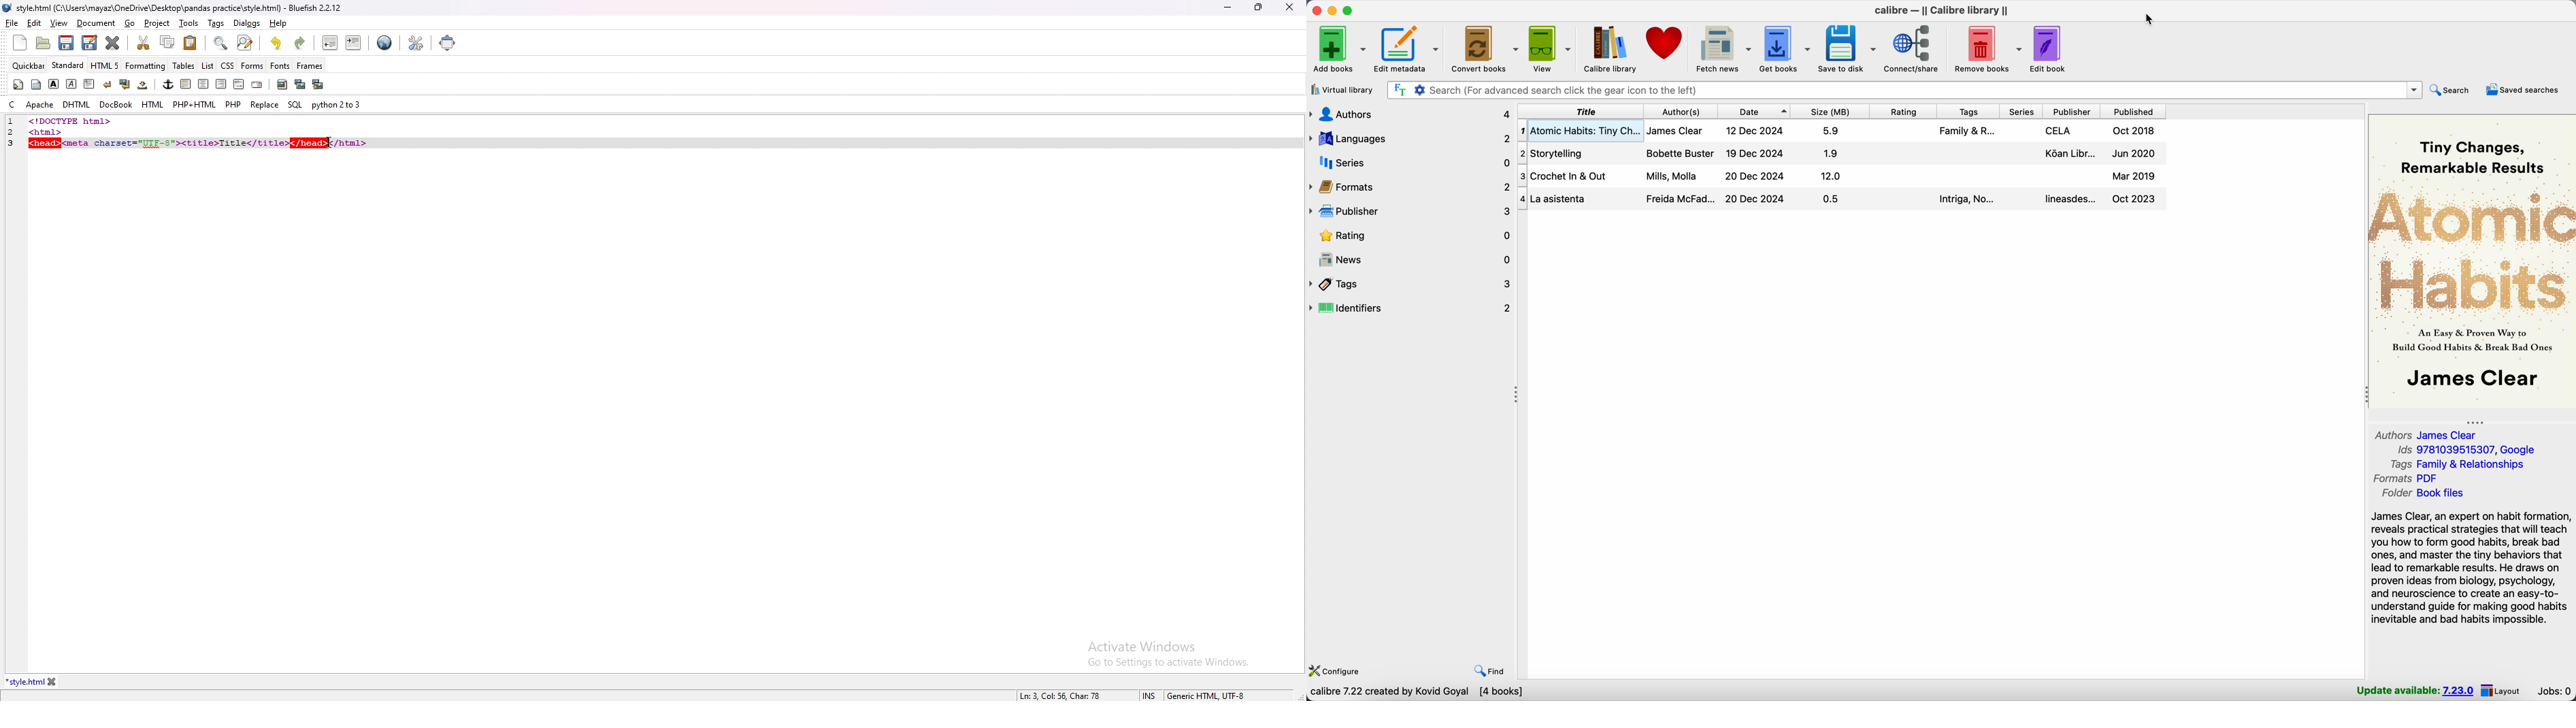 This screenshot has height=728, width=2576. I want to click on tags, so click(1412, 284).